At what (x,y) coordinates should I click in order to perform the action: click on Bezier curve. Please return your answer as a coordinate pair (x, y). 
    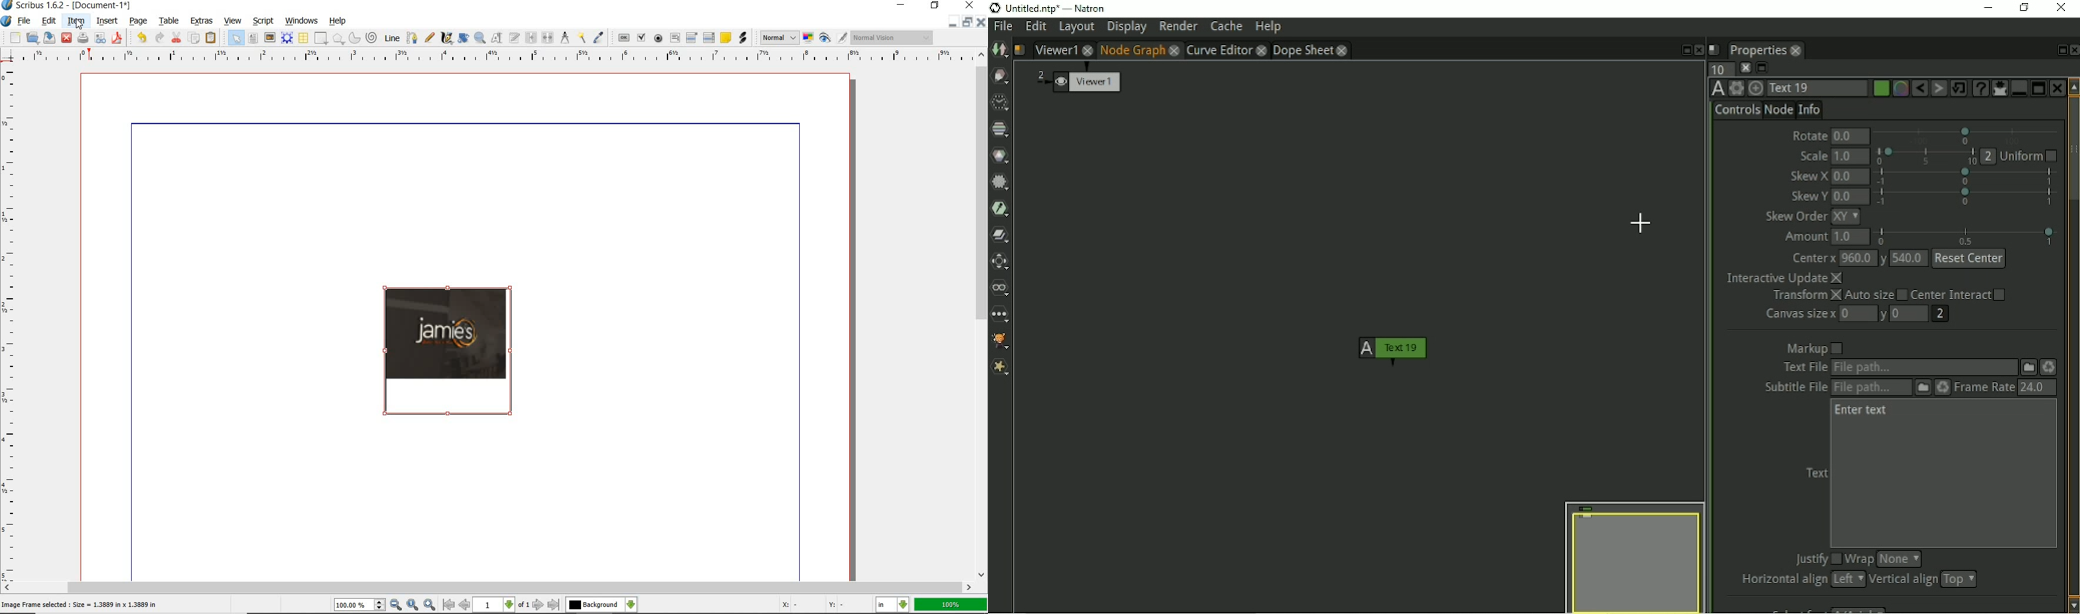
    Looking at the image, I should click on (412, 37).